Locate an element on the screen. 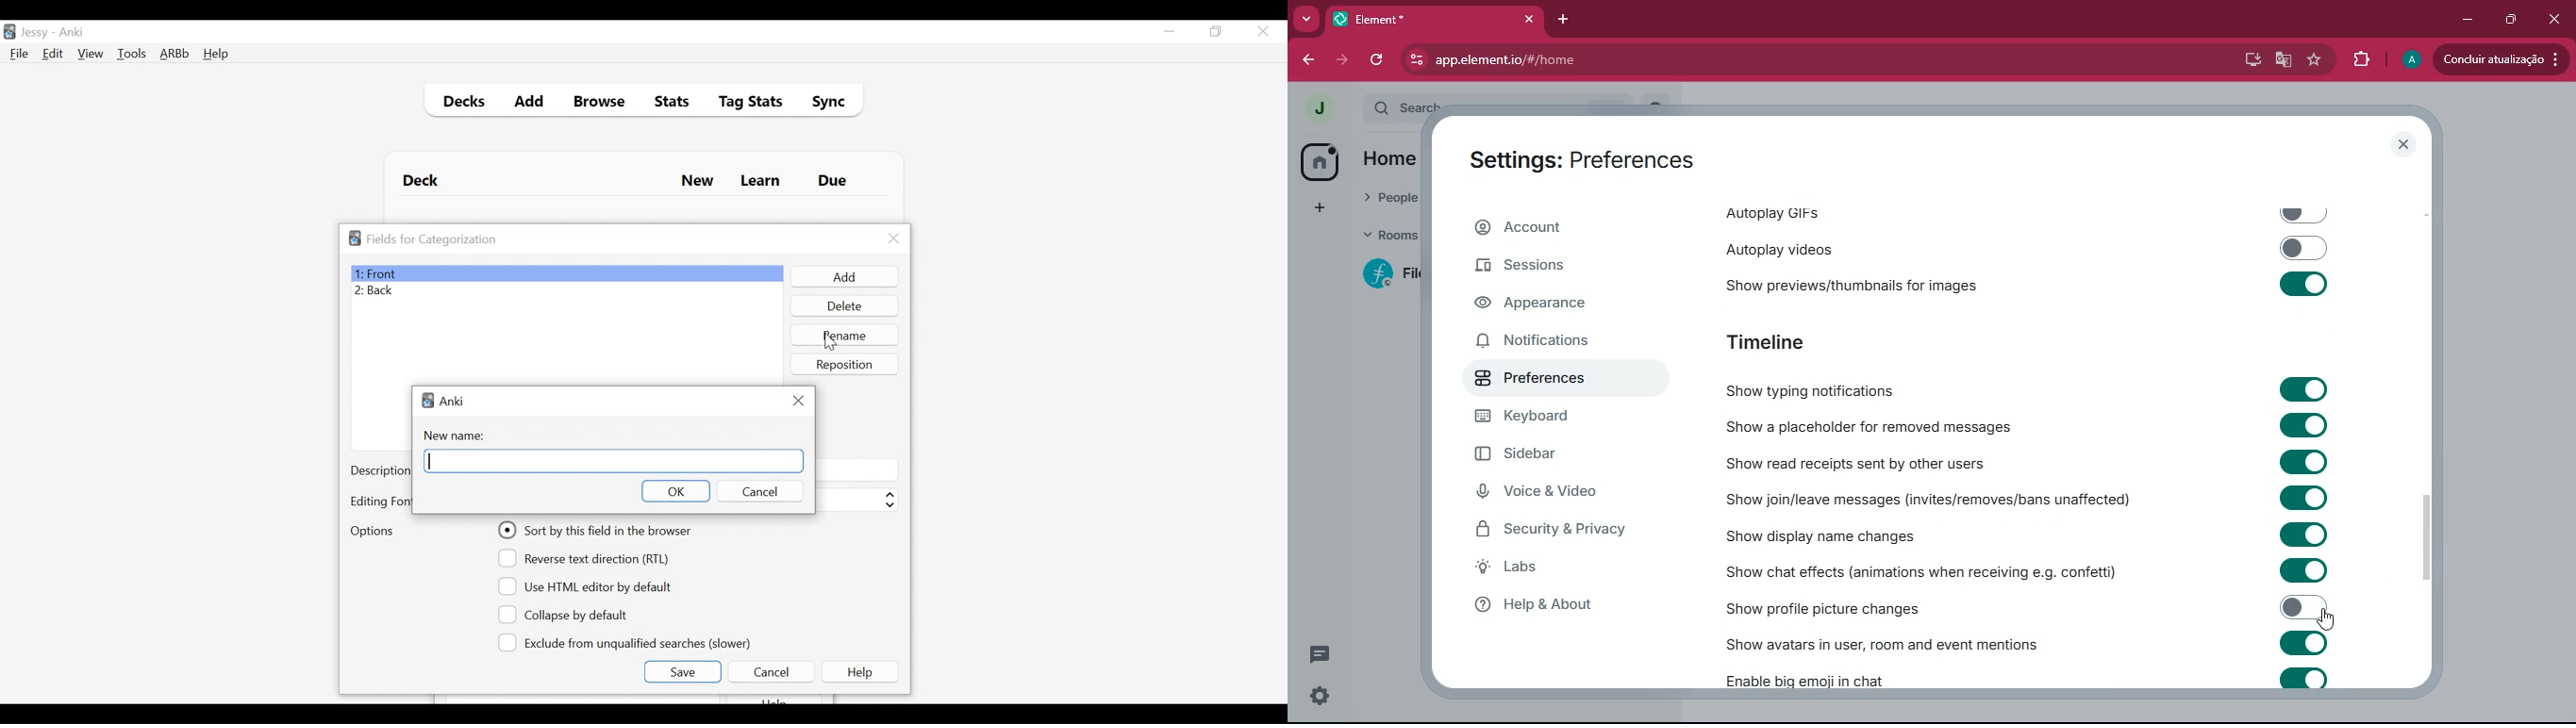 Image resolution: width=2576 pixels, height=728 pixels. Options is located at coordinates (372, 532).